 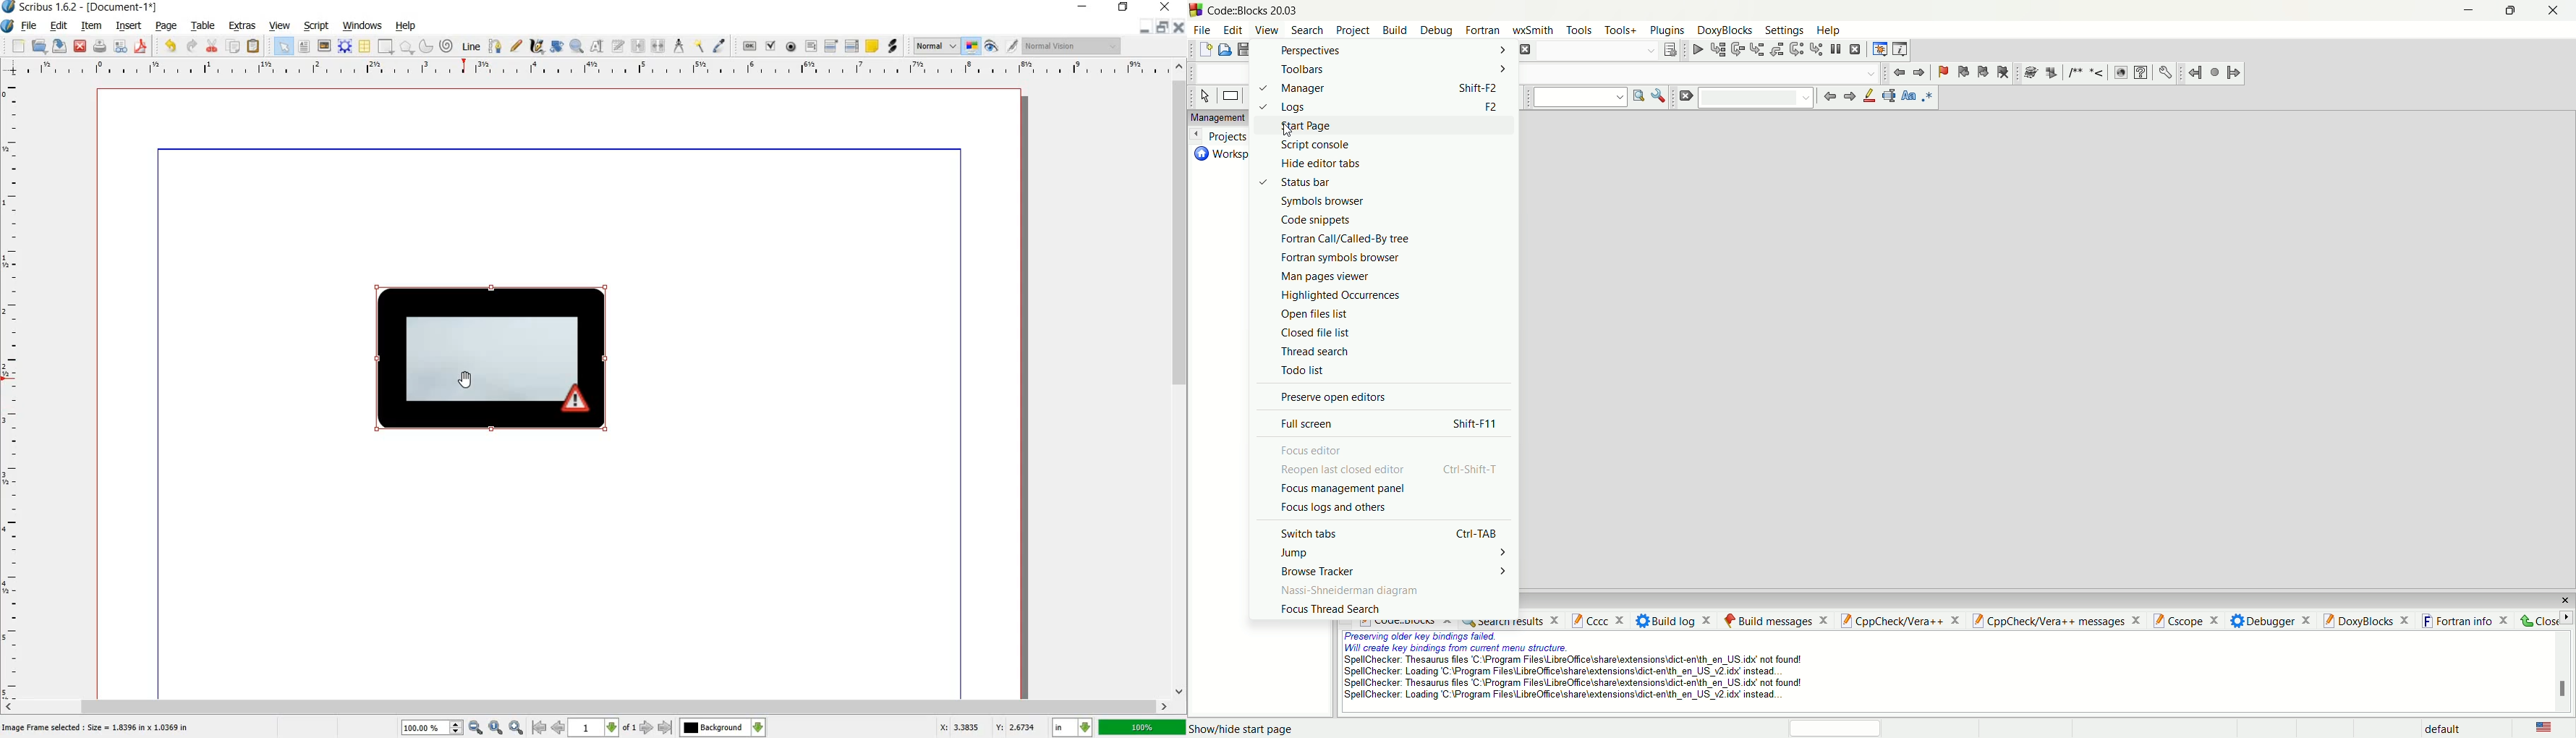 What do you see at coordinates (2187, 622) in the screenshot?
I see `cscope` at bounding box center [2187, 622].